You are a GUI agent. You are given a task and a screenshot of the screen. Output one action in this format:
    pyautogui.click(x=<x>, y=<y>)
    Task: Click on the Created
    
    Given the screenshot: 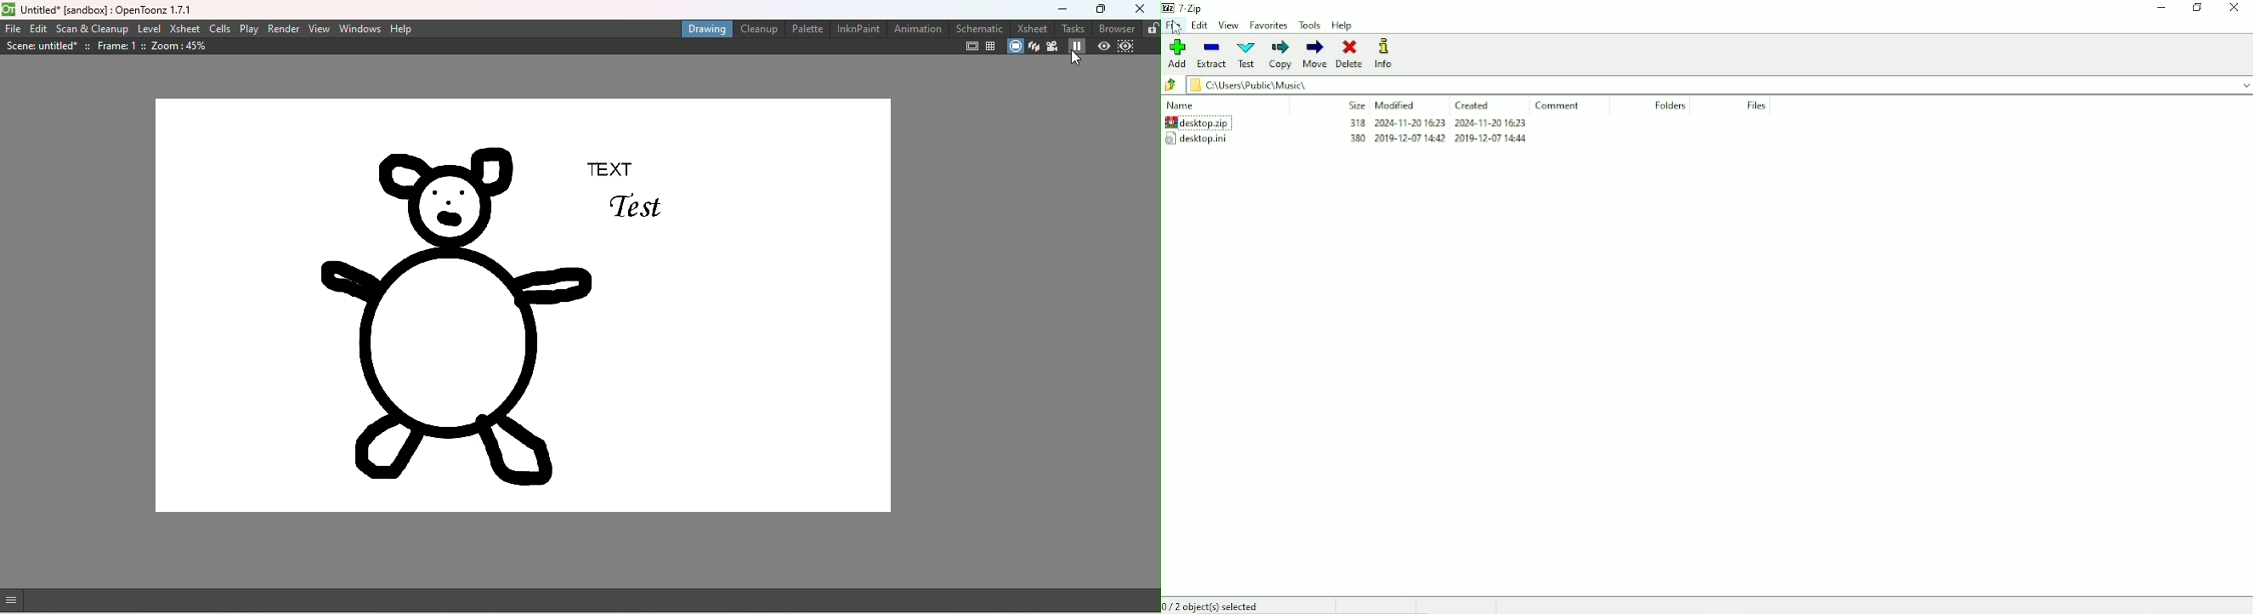 What is the action you would take?
    pyautogui.click(x=1473, y=106)
    